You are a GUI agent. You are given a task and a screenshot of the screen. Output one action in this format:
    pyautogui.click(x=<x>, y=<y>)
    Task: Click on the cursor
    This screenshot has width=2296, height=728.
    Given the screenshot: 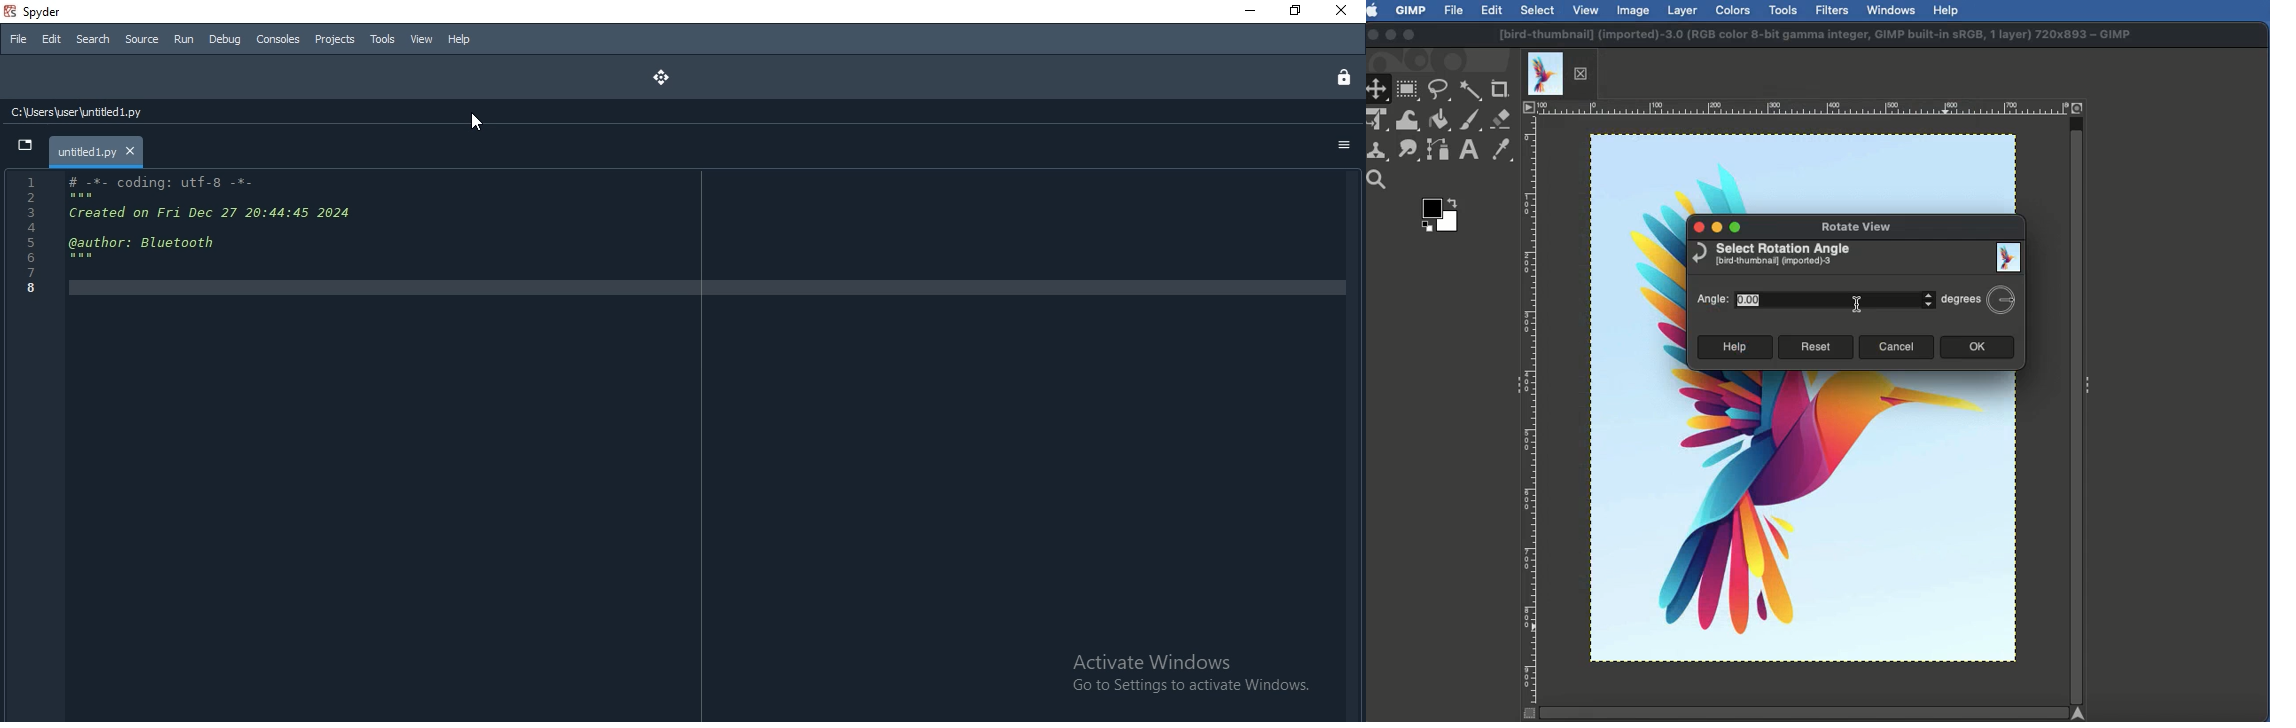 What is the action you would take?
    pyautogui.click(x=478, y=121)
    